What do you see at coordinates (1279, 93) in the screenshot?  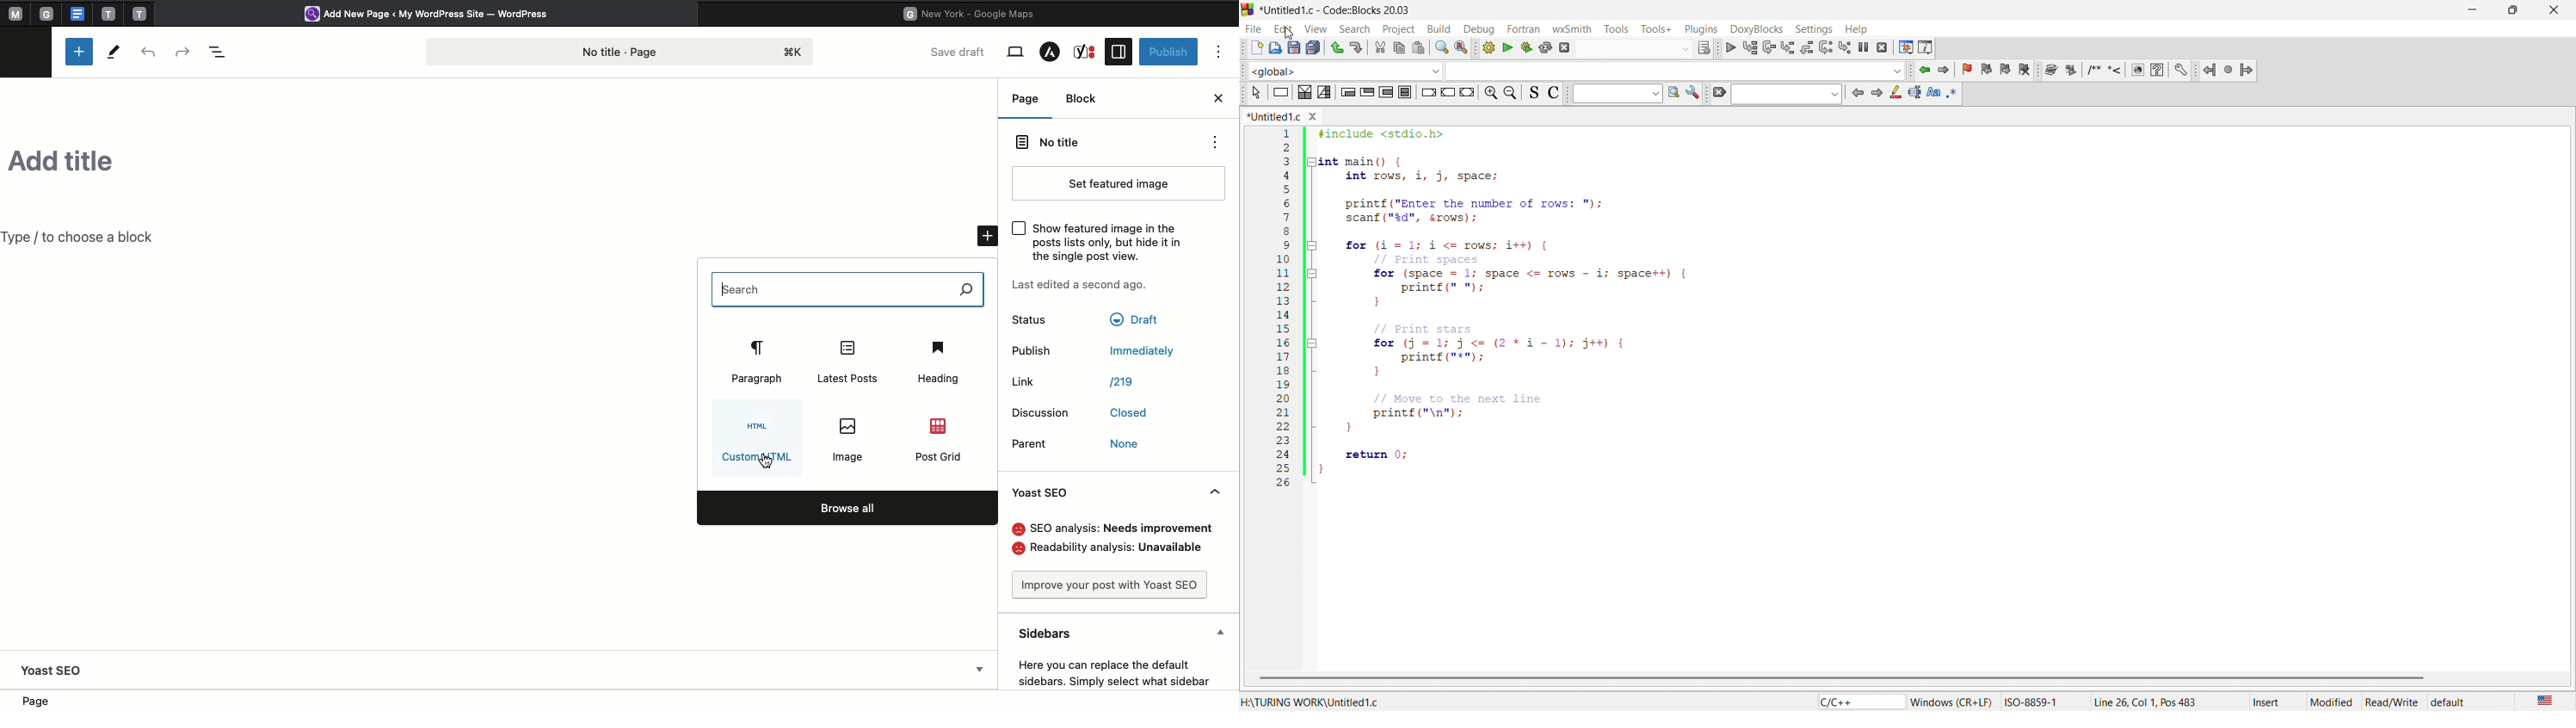 I see `icon` at bounding box center [1279, 93].